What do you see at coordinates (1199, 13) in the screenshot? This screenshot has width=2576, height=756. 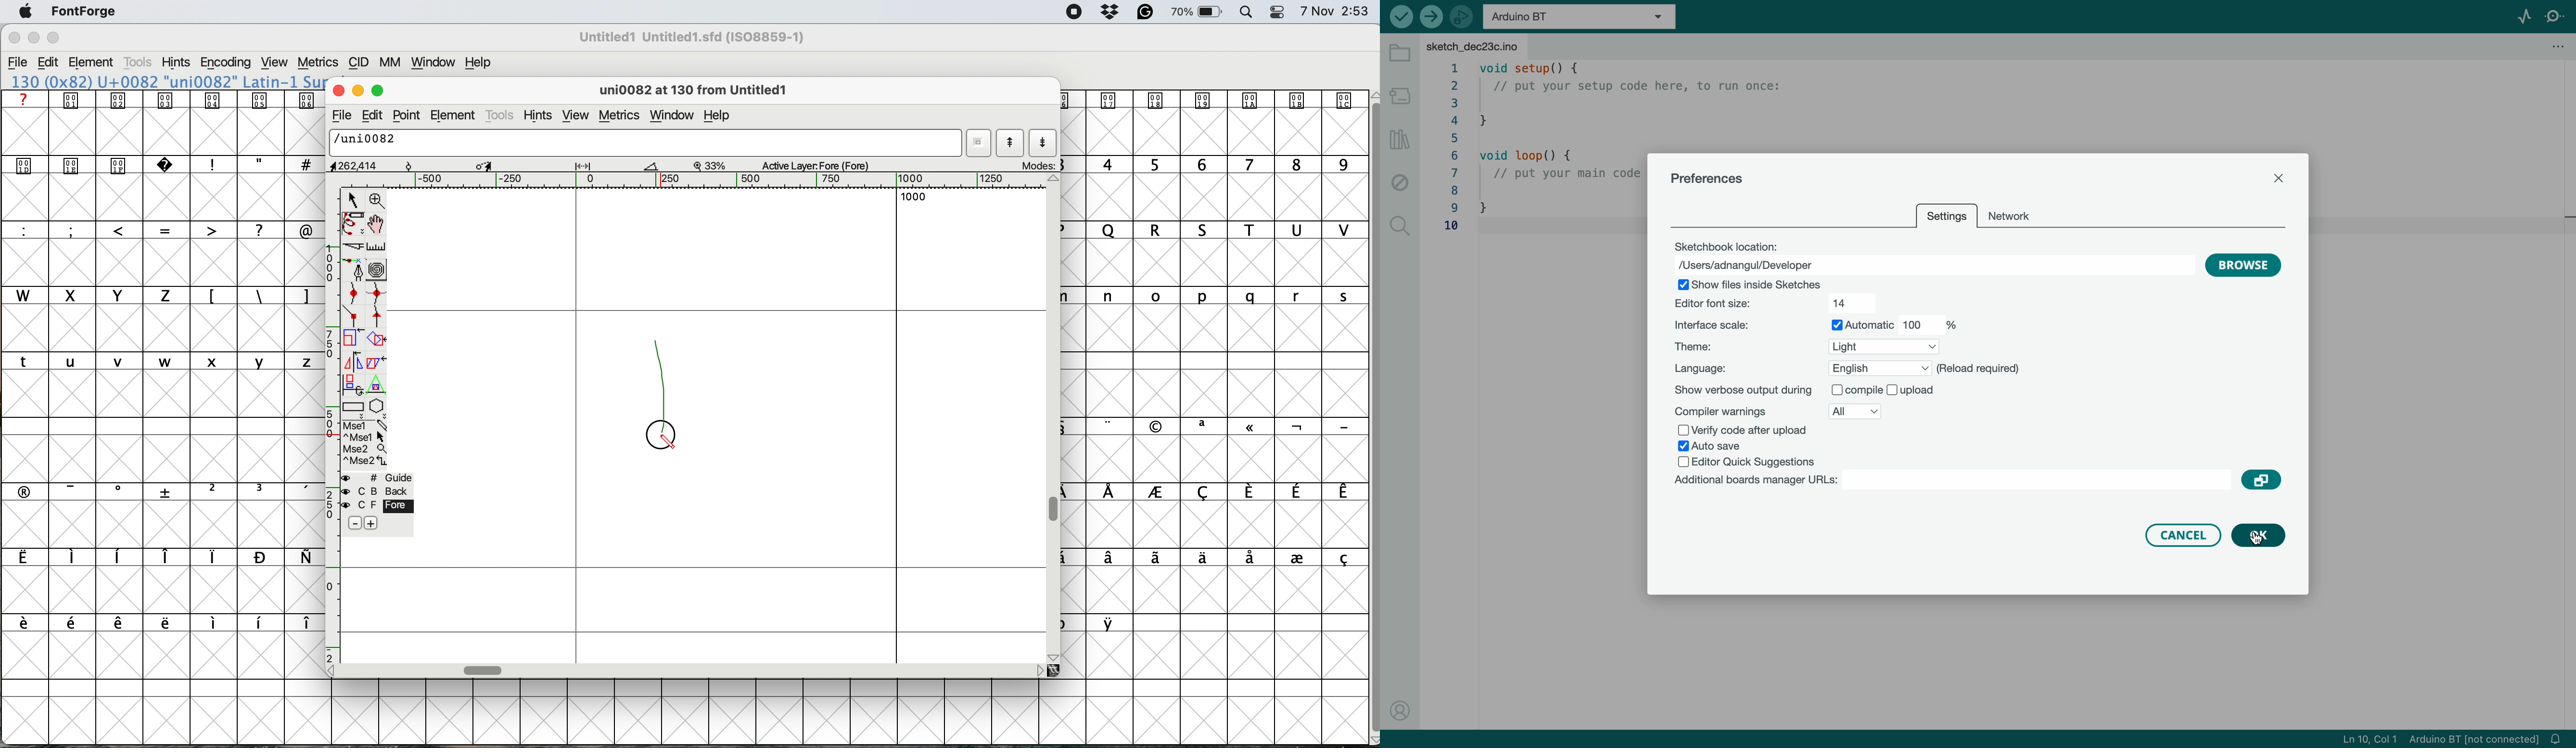 I see `battery` at bounding box center [1199, 13].